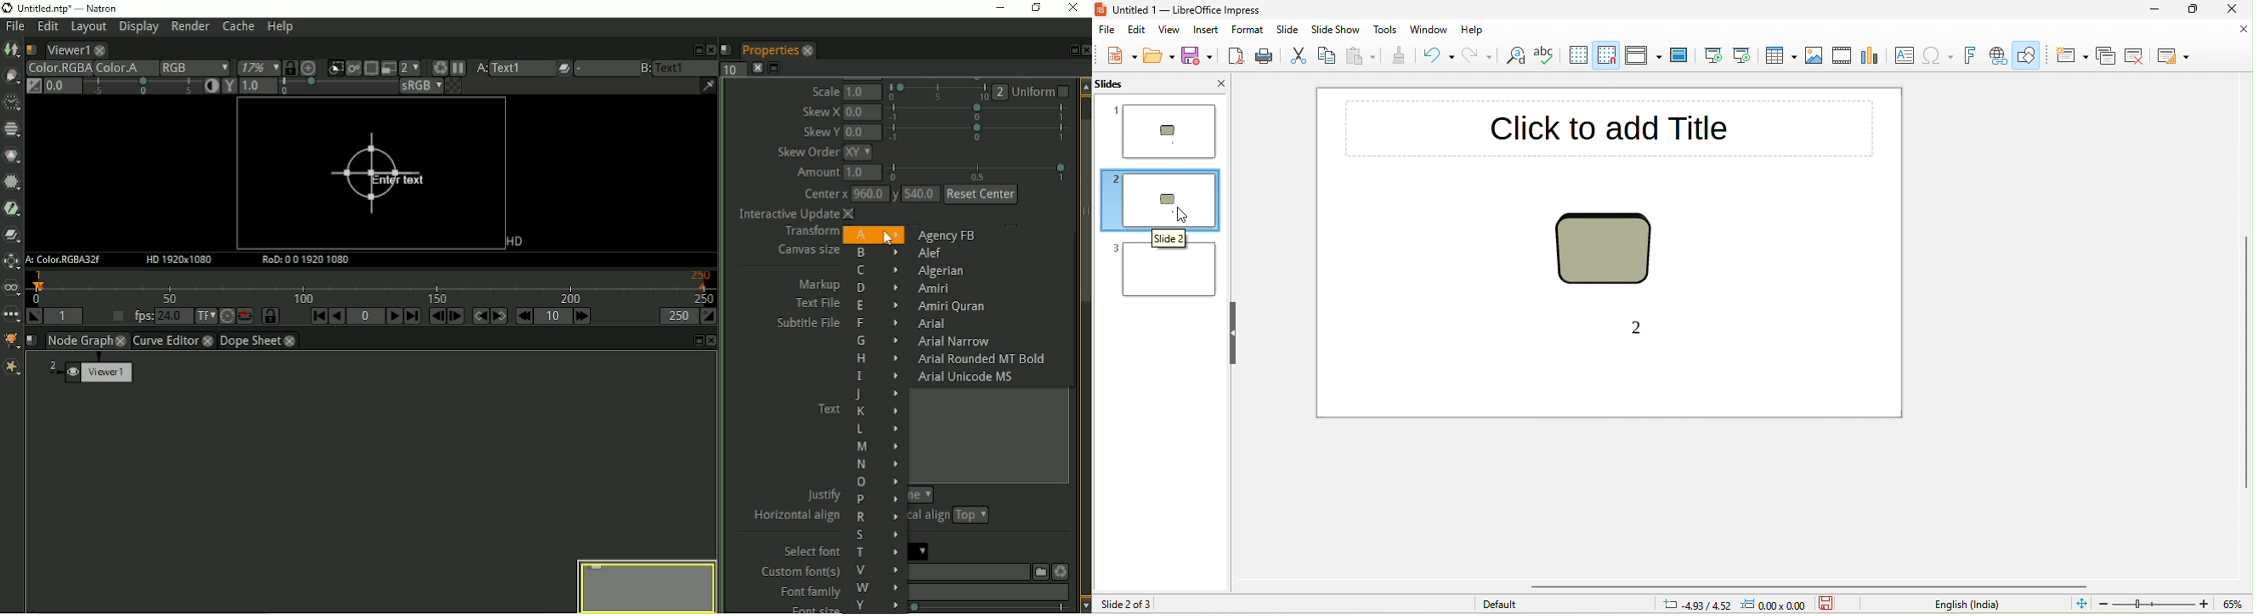 The height and width of the screenshot is (616, 2268). What do you see at coordinates (410, 68) in the screenshot?
I see `Proxy mode` at bounding box center [410, 68].